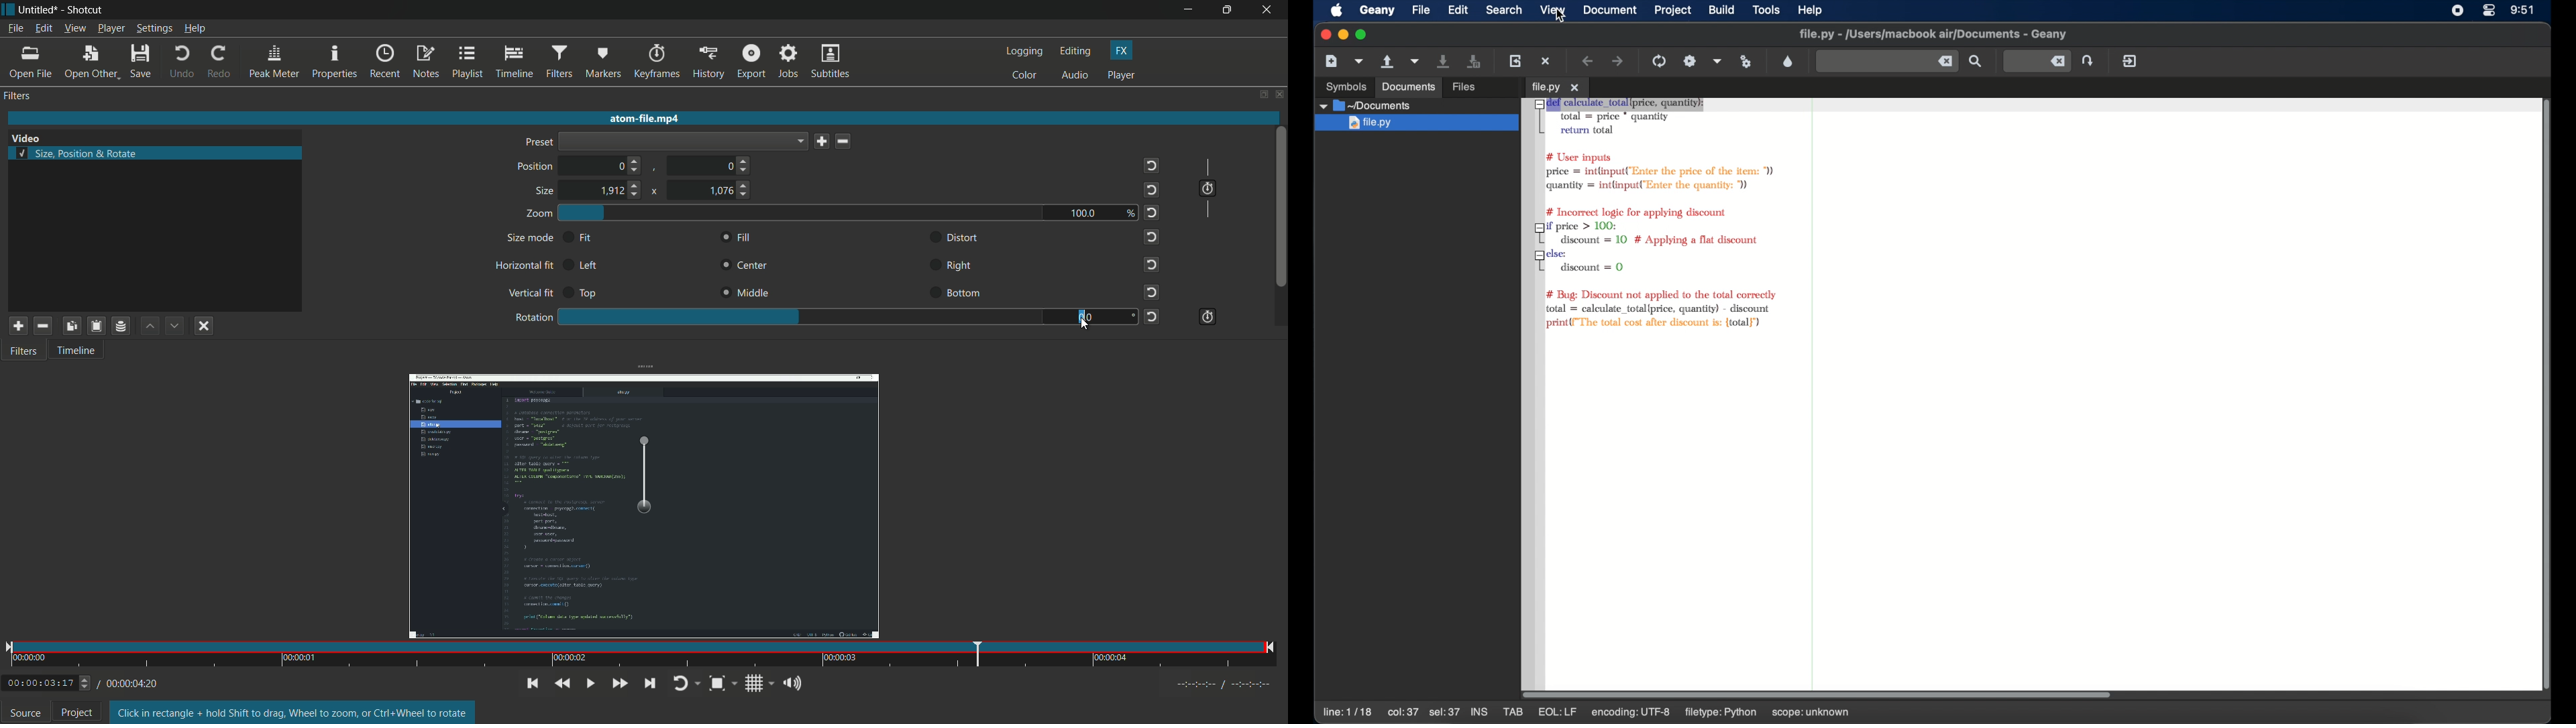  I want to click on color, so click(1027, 76).